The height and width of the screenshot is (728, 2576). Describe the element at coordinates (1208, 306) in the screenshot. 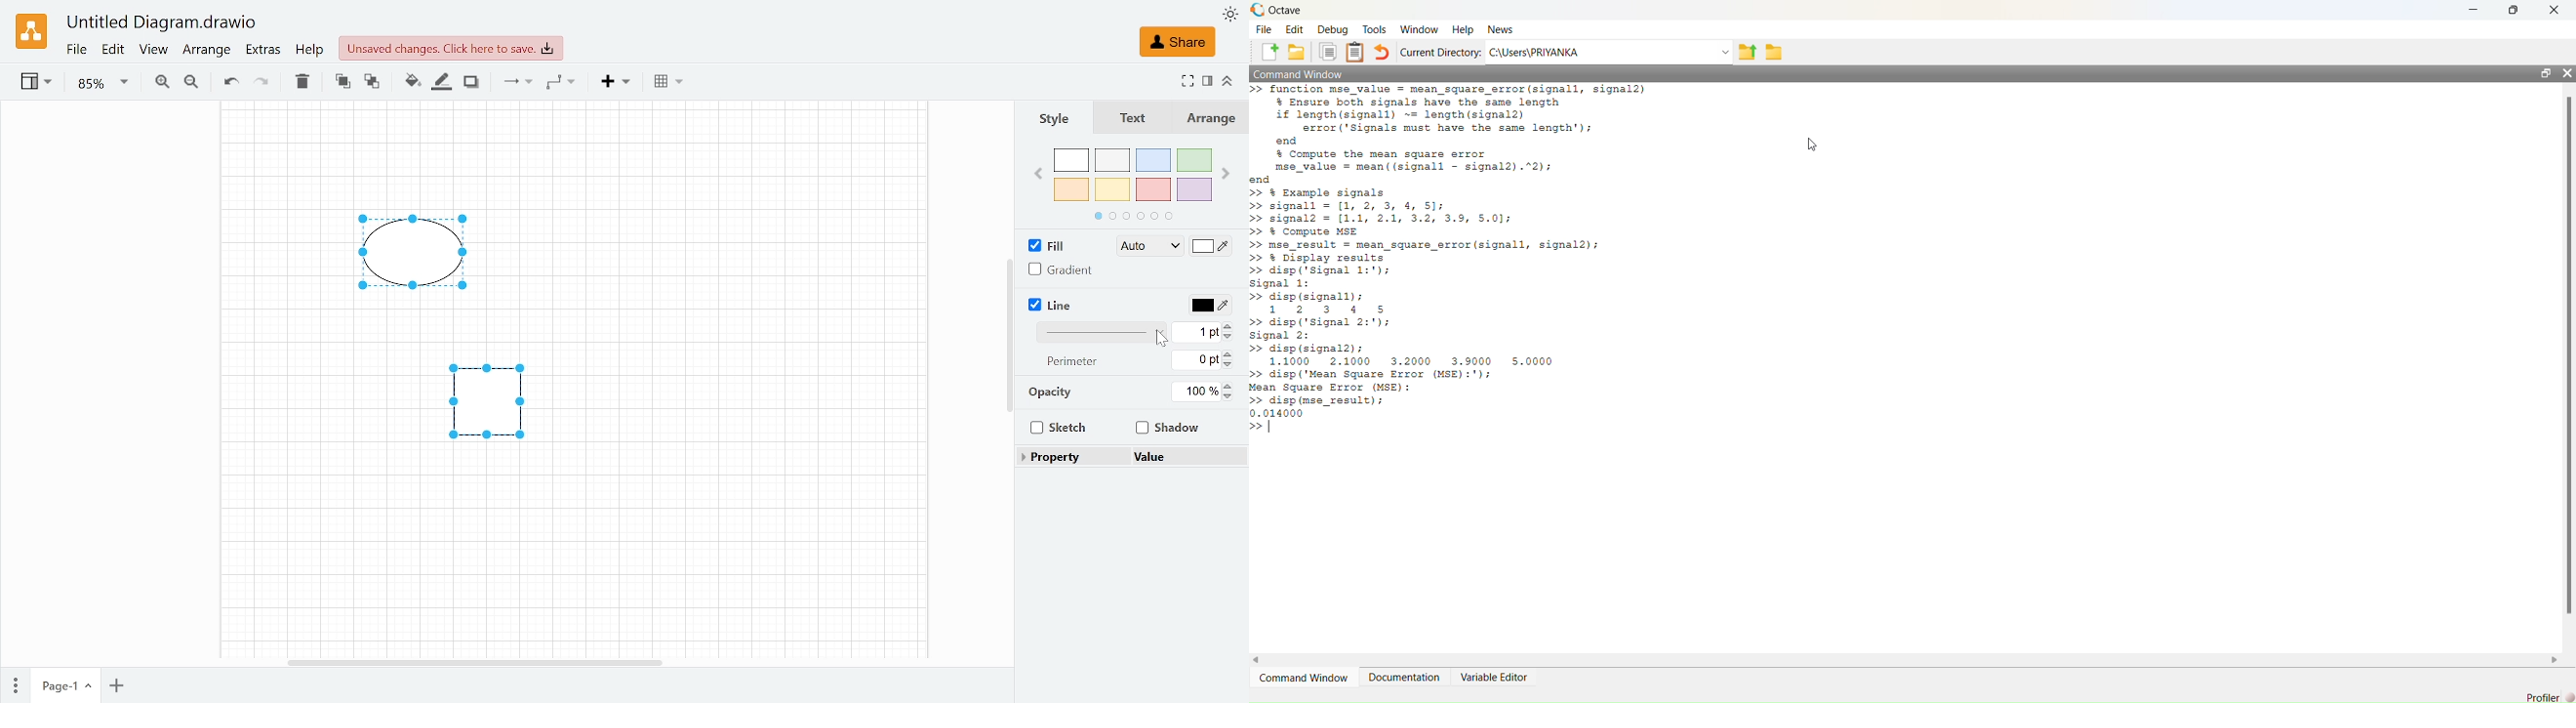

I see `Line color` at that location.